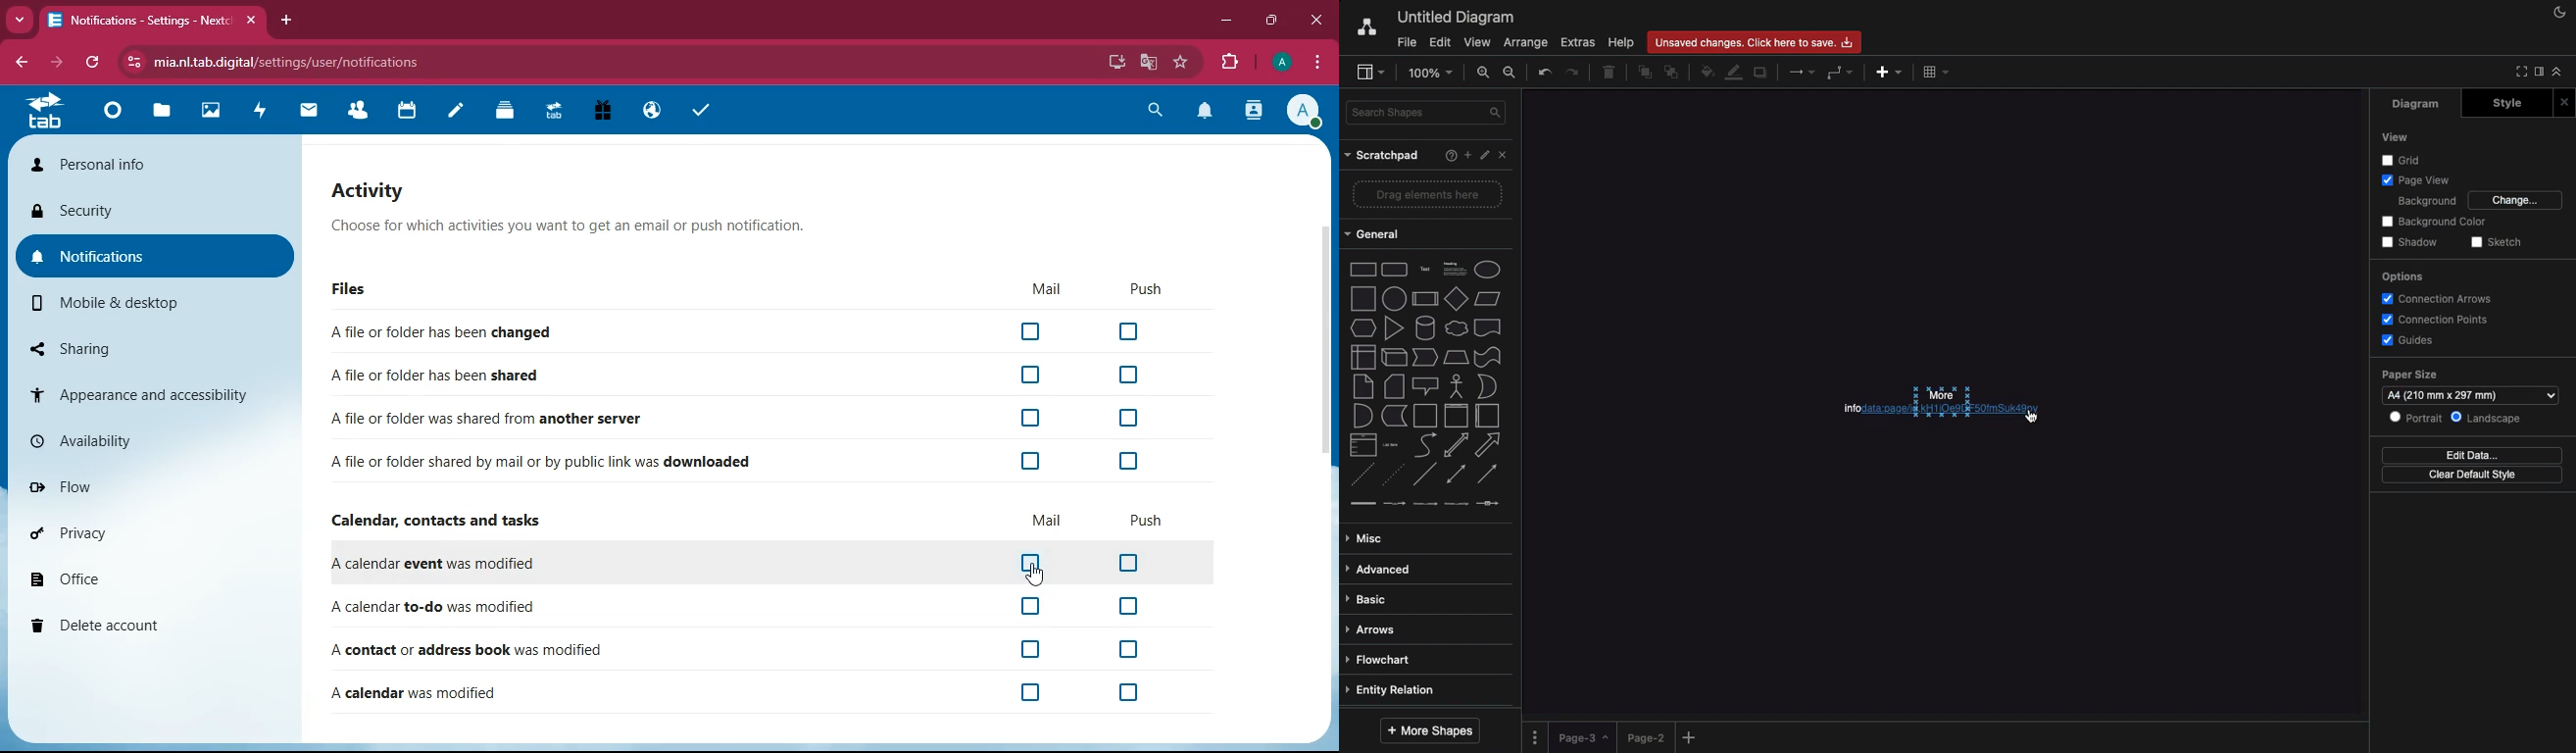 The height and width of the screenshot is (756, 2576). Describe the element at coordinates (1455, 445) in the screenshot. I see `bidirectional arrow` at that location.